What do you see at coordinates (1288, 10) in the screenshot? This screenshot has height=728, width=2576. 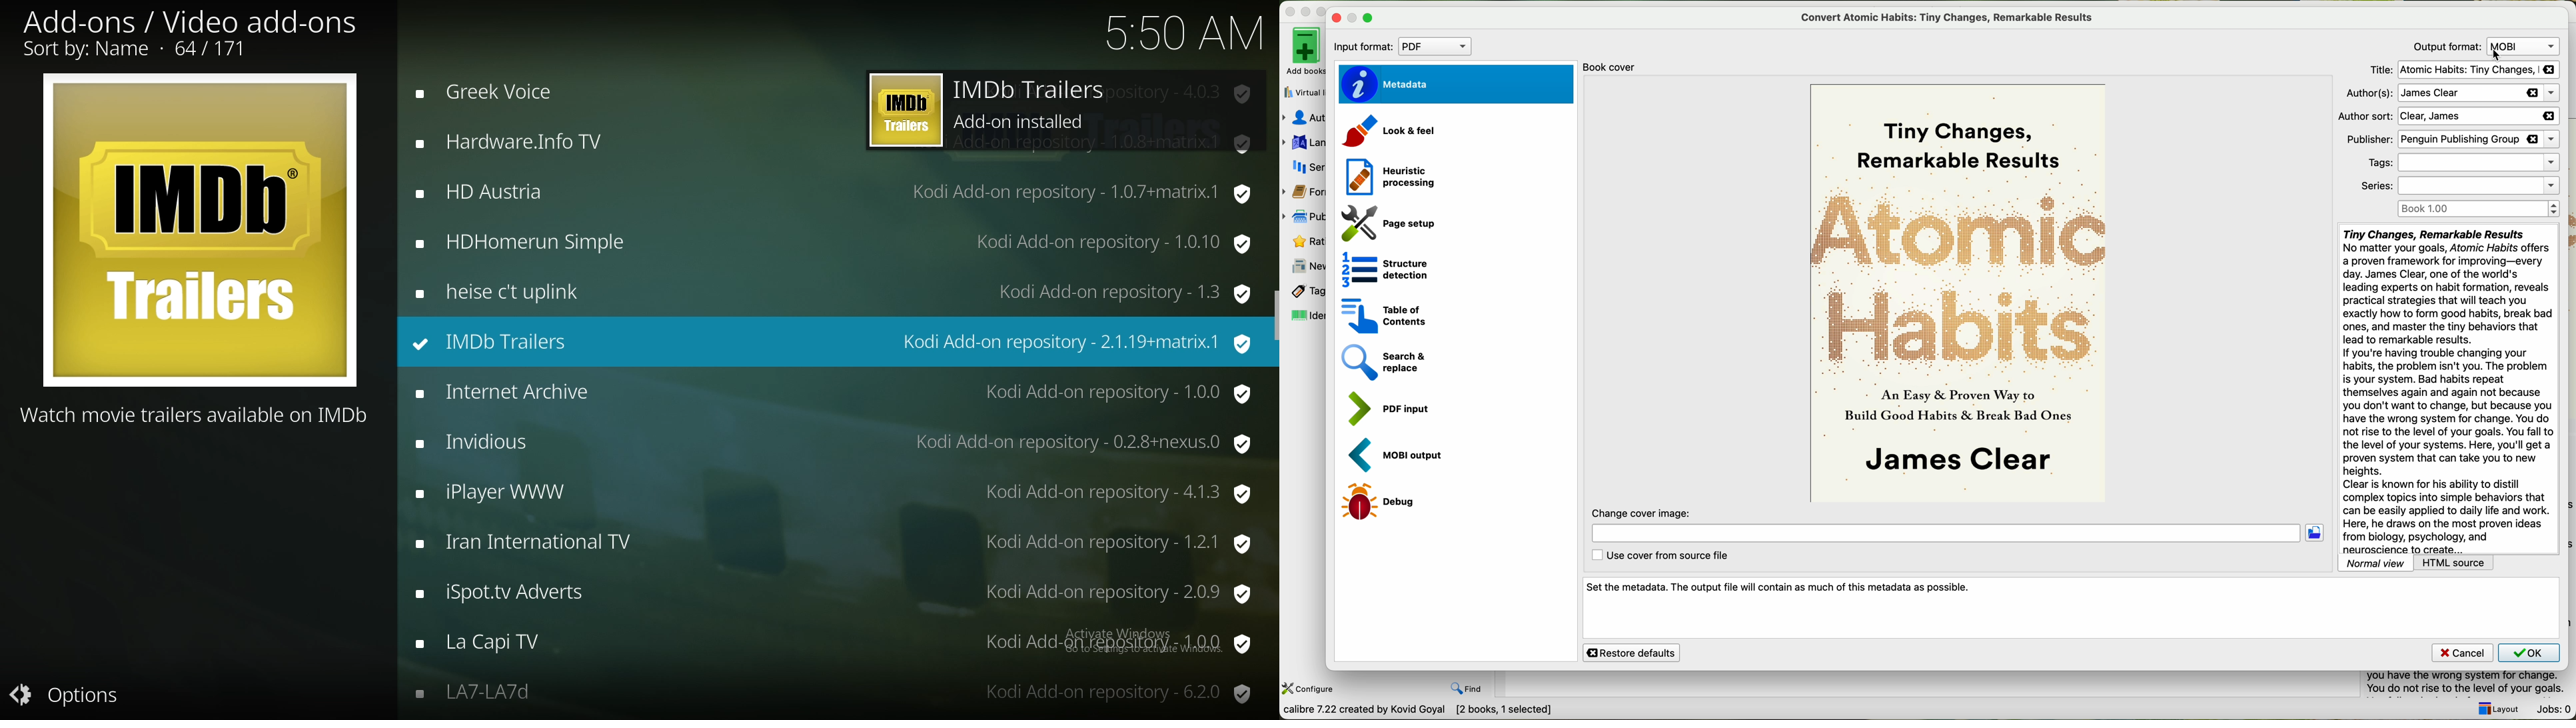 I see `close program` at bounding box center [1288, 10].